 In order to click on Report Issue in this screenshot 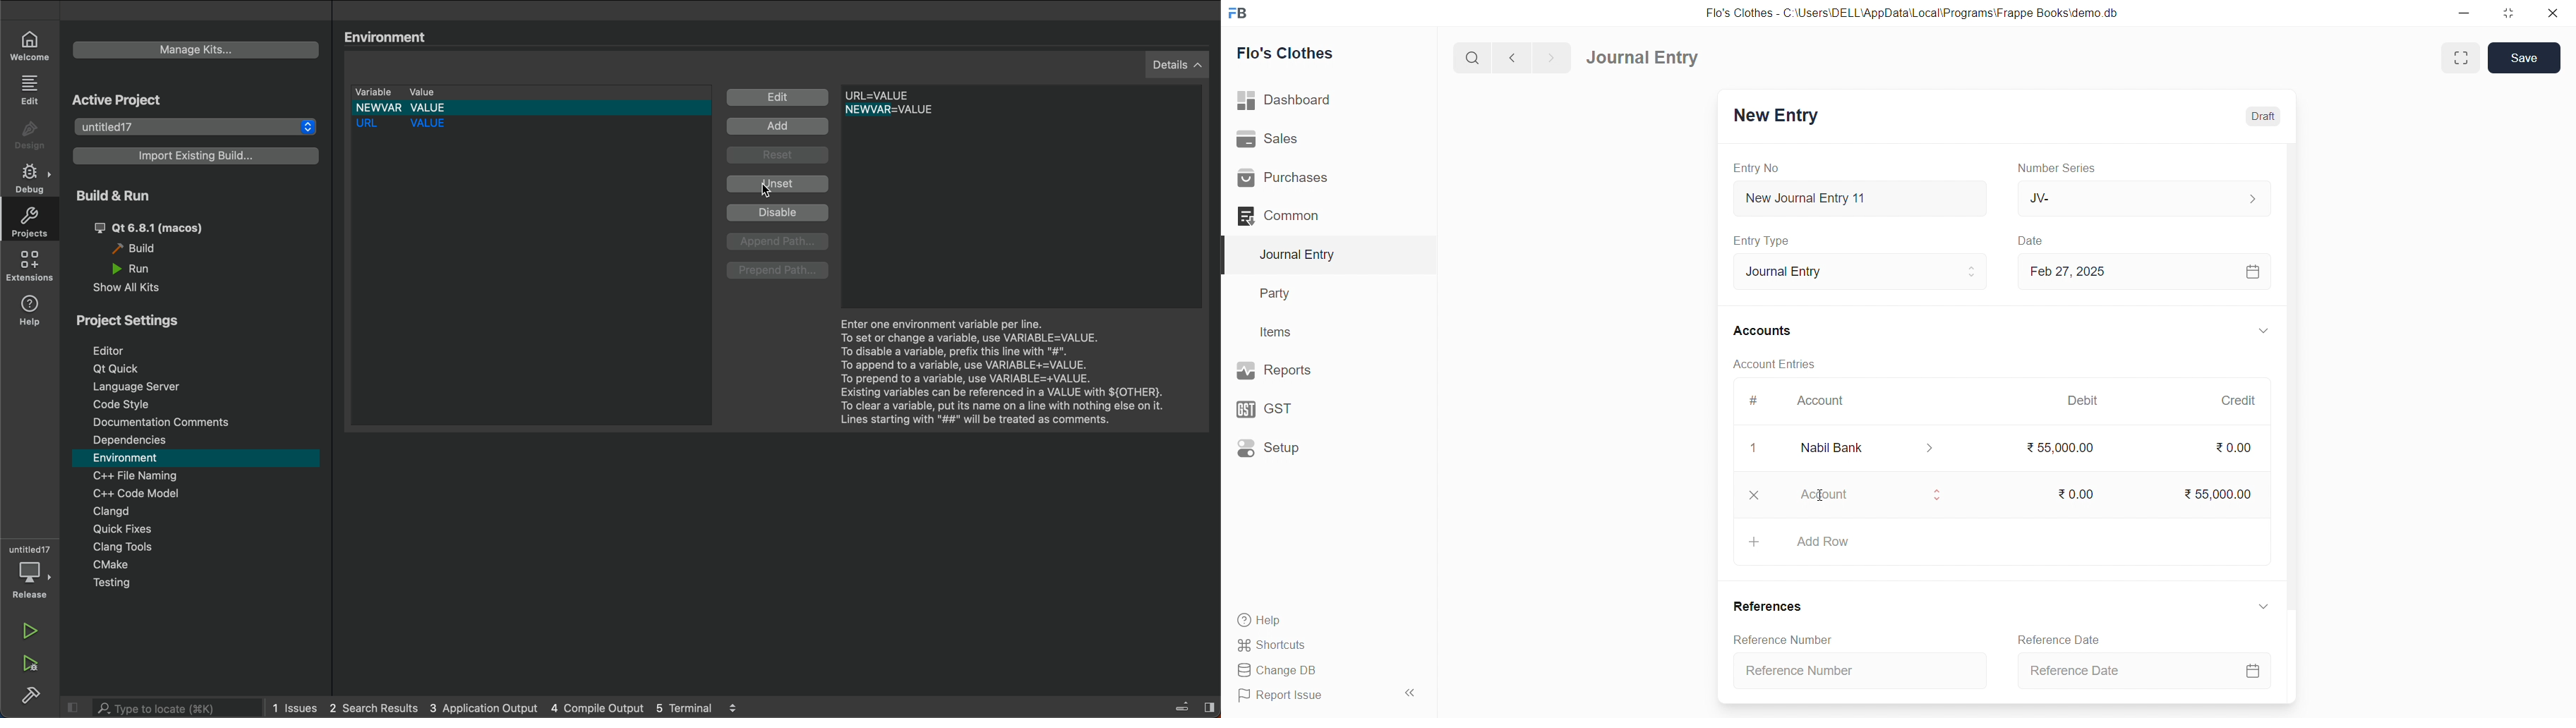, I will do `click(1306, 698)`.